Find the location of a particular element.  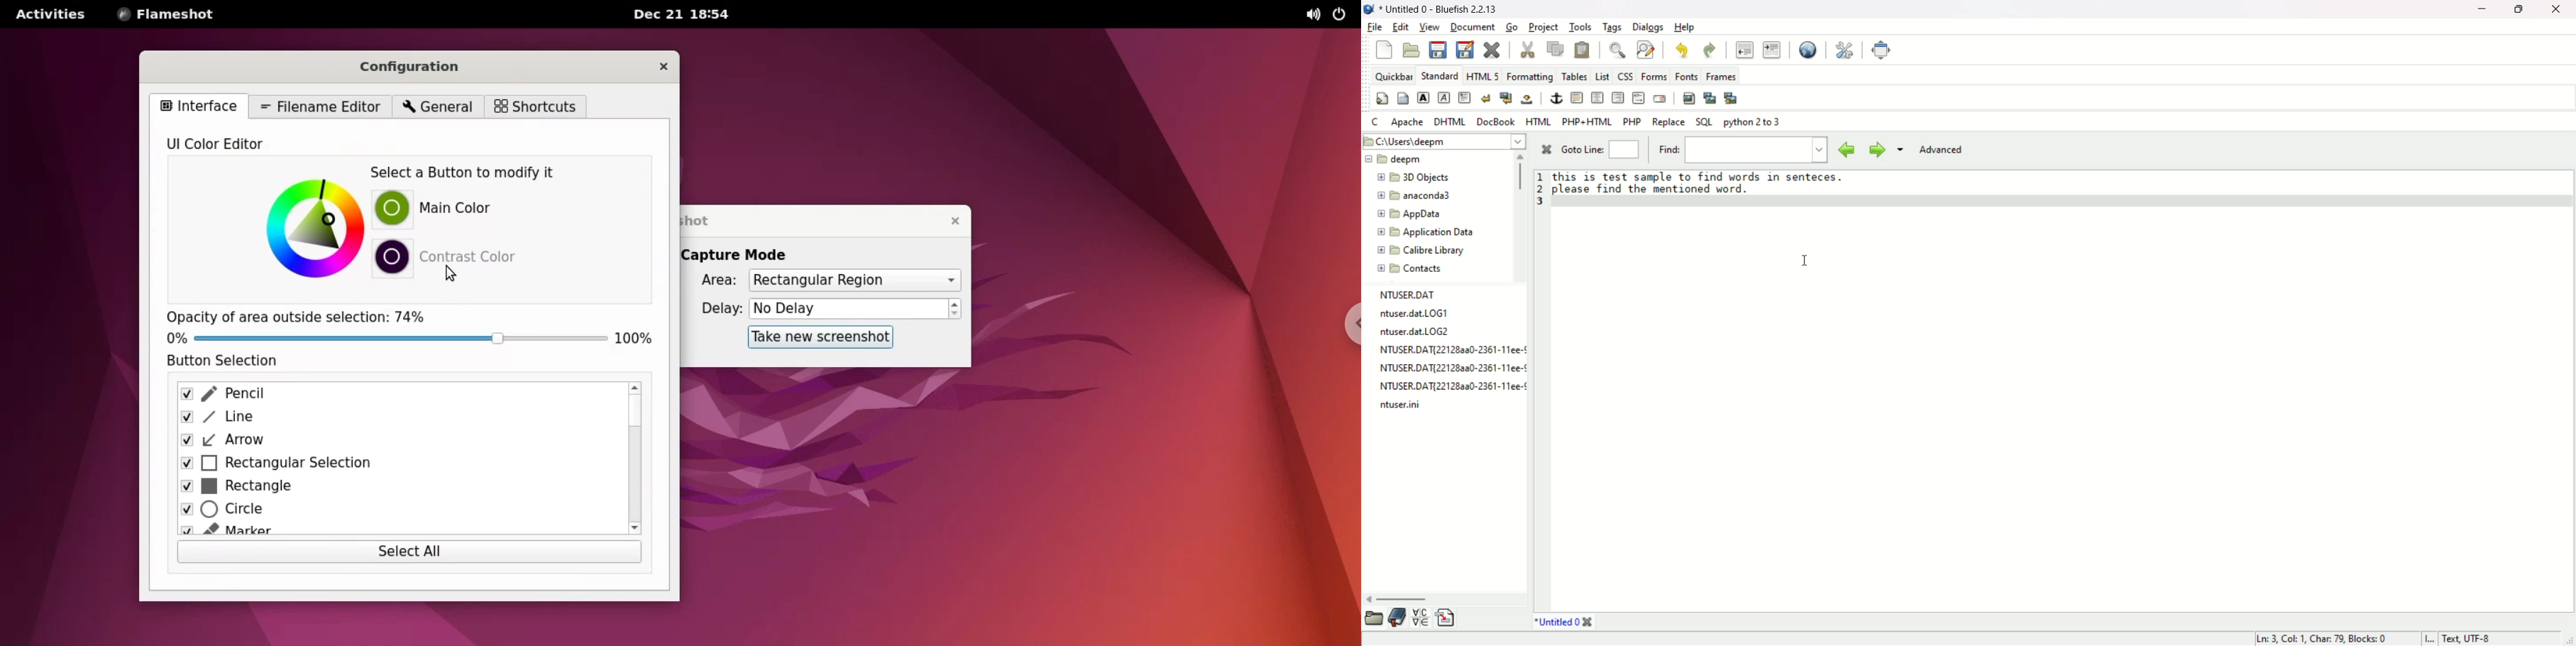

center is located at coordinates (1599, 98).